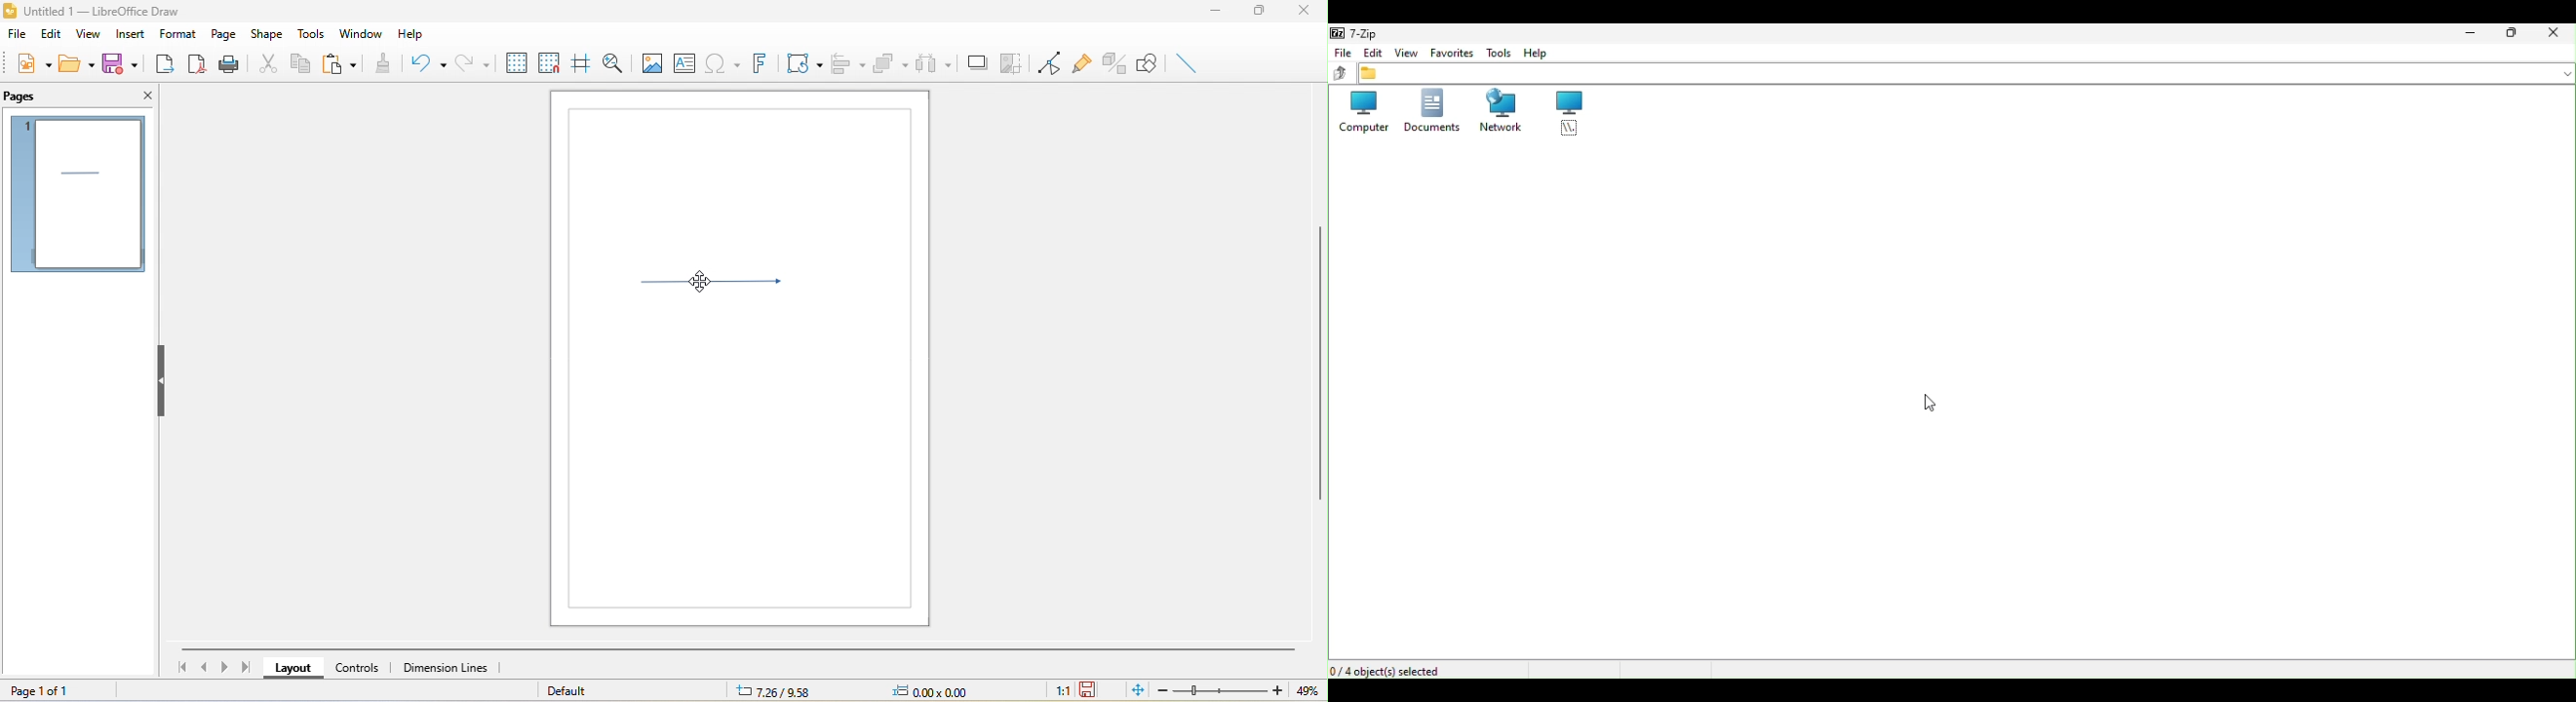 This screenshot has height=728, width=2576. I want to click on previous page, so click(204, 668).